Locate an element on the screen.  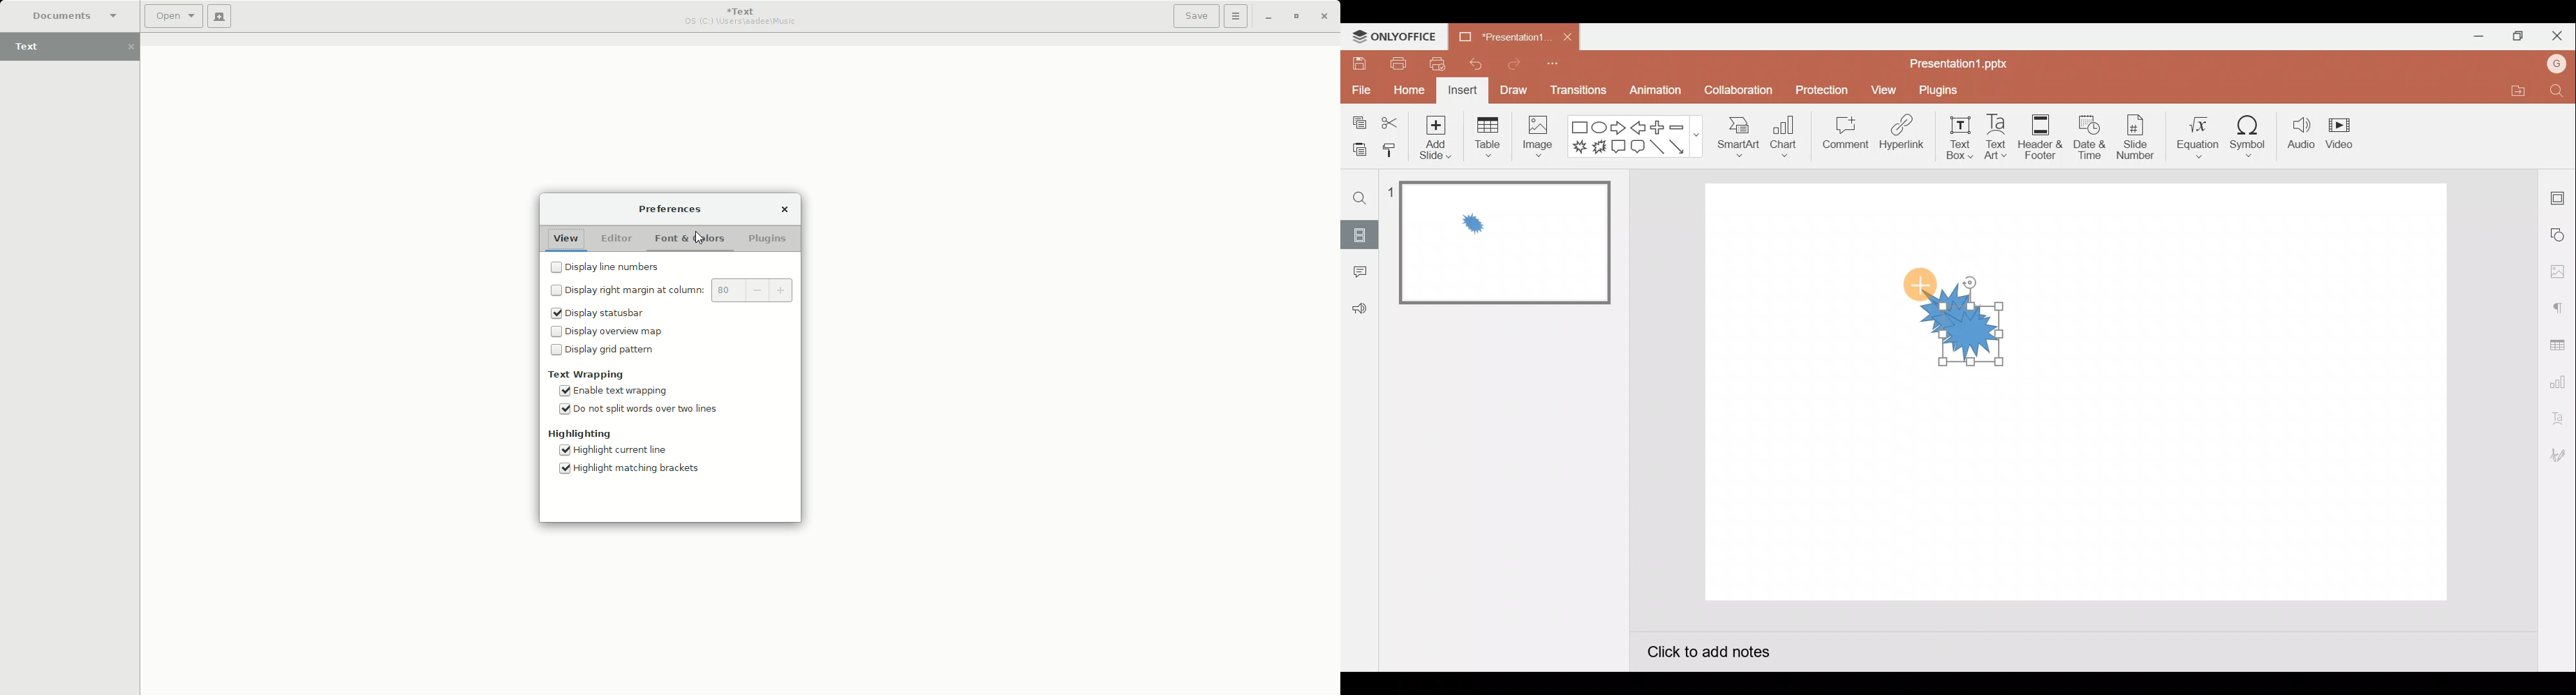
Table is located at coordinates (1486, 138).